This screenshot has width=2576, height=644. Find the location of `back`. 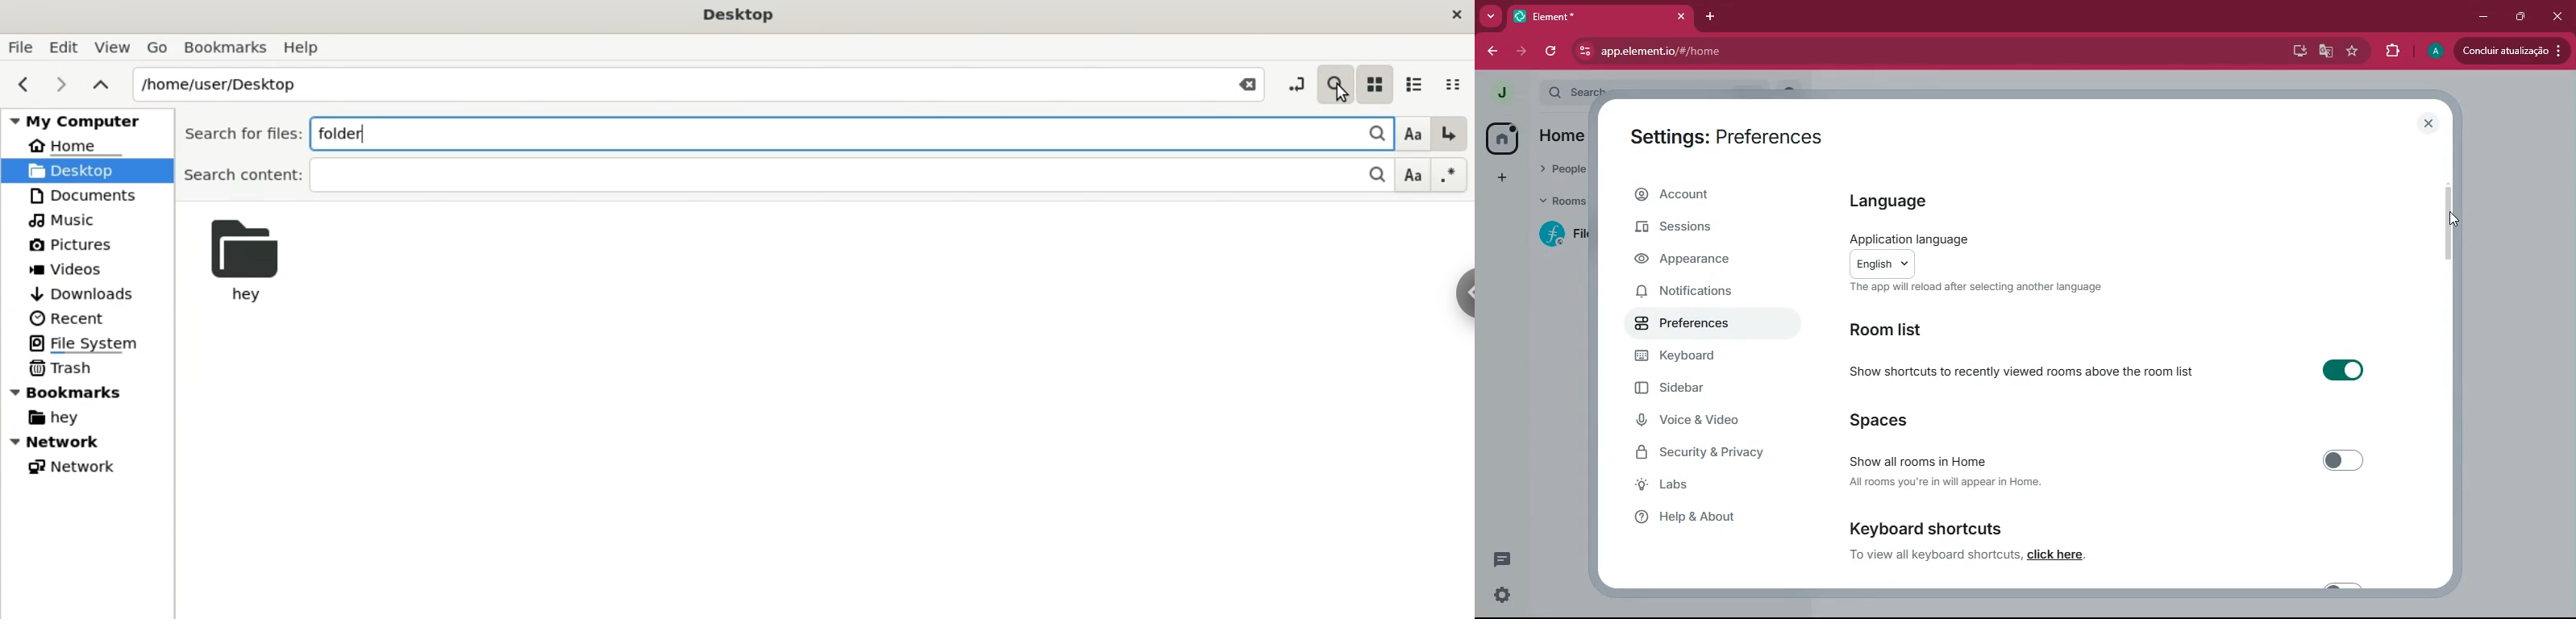

back is located at coordinates (1490, 51).